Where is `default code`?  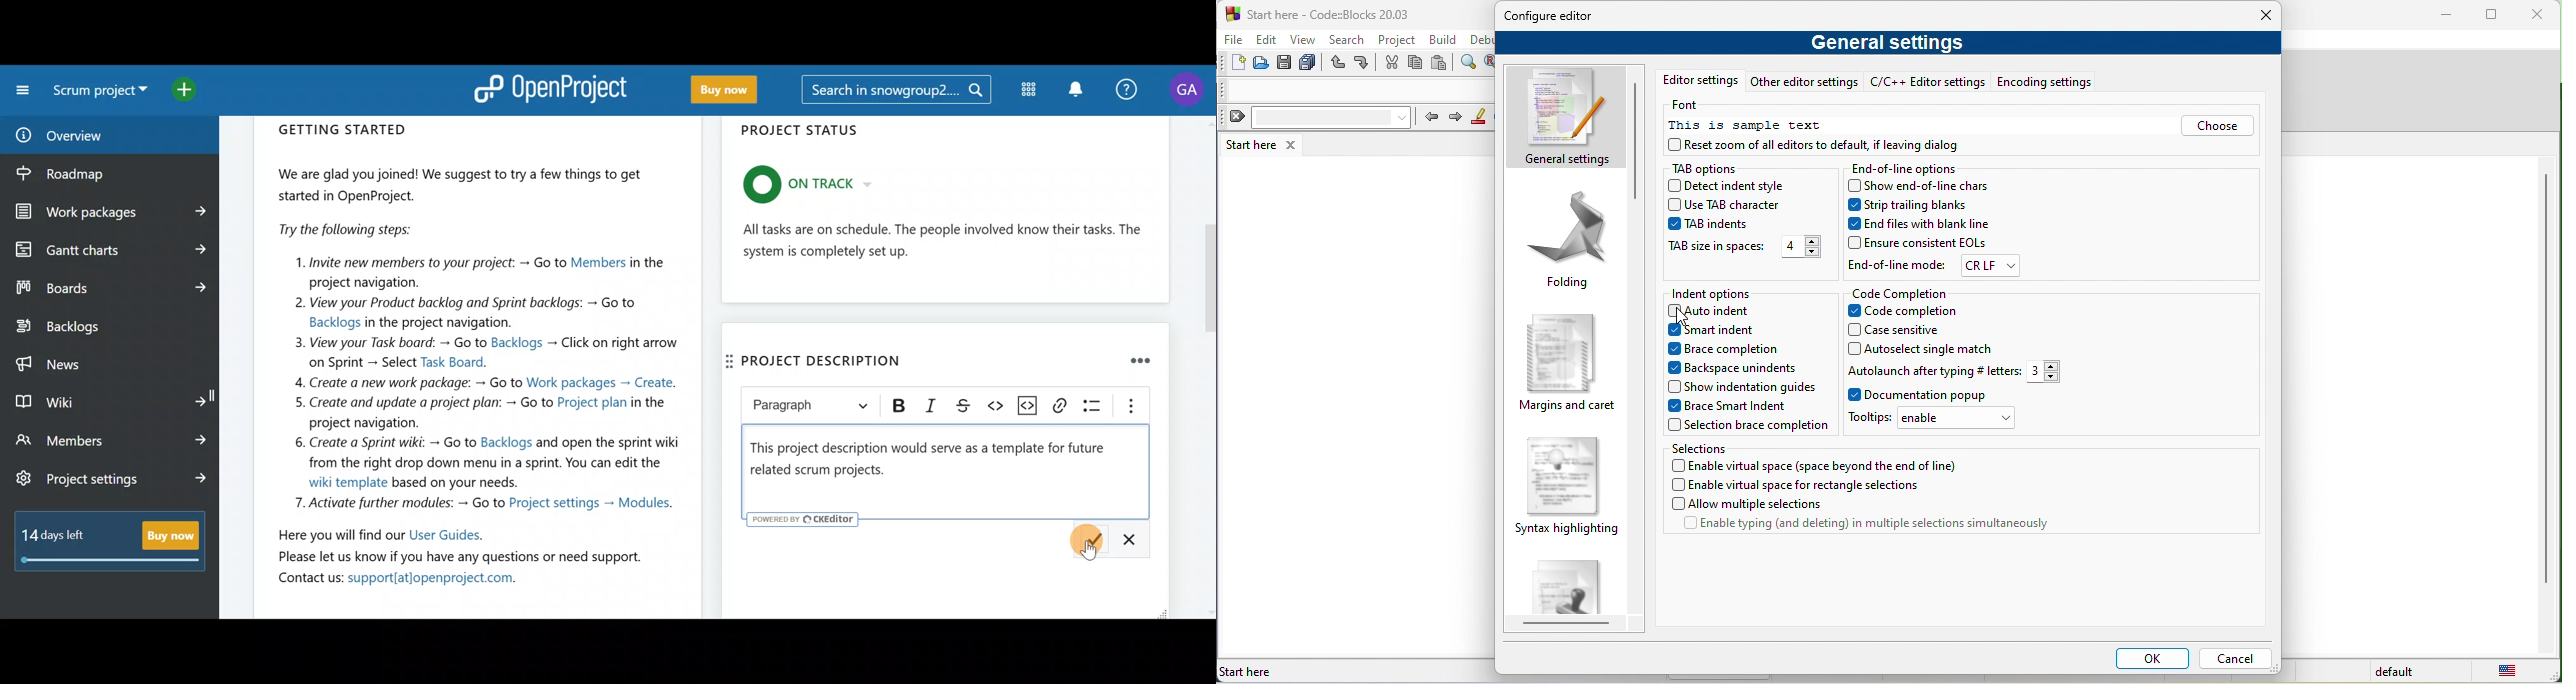
default code is located at coordinates (1568, 590).